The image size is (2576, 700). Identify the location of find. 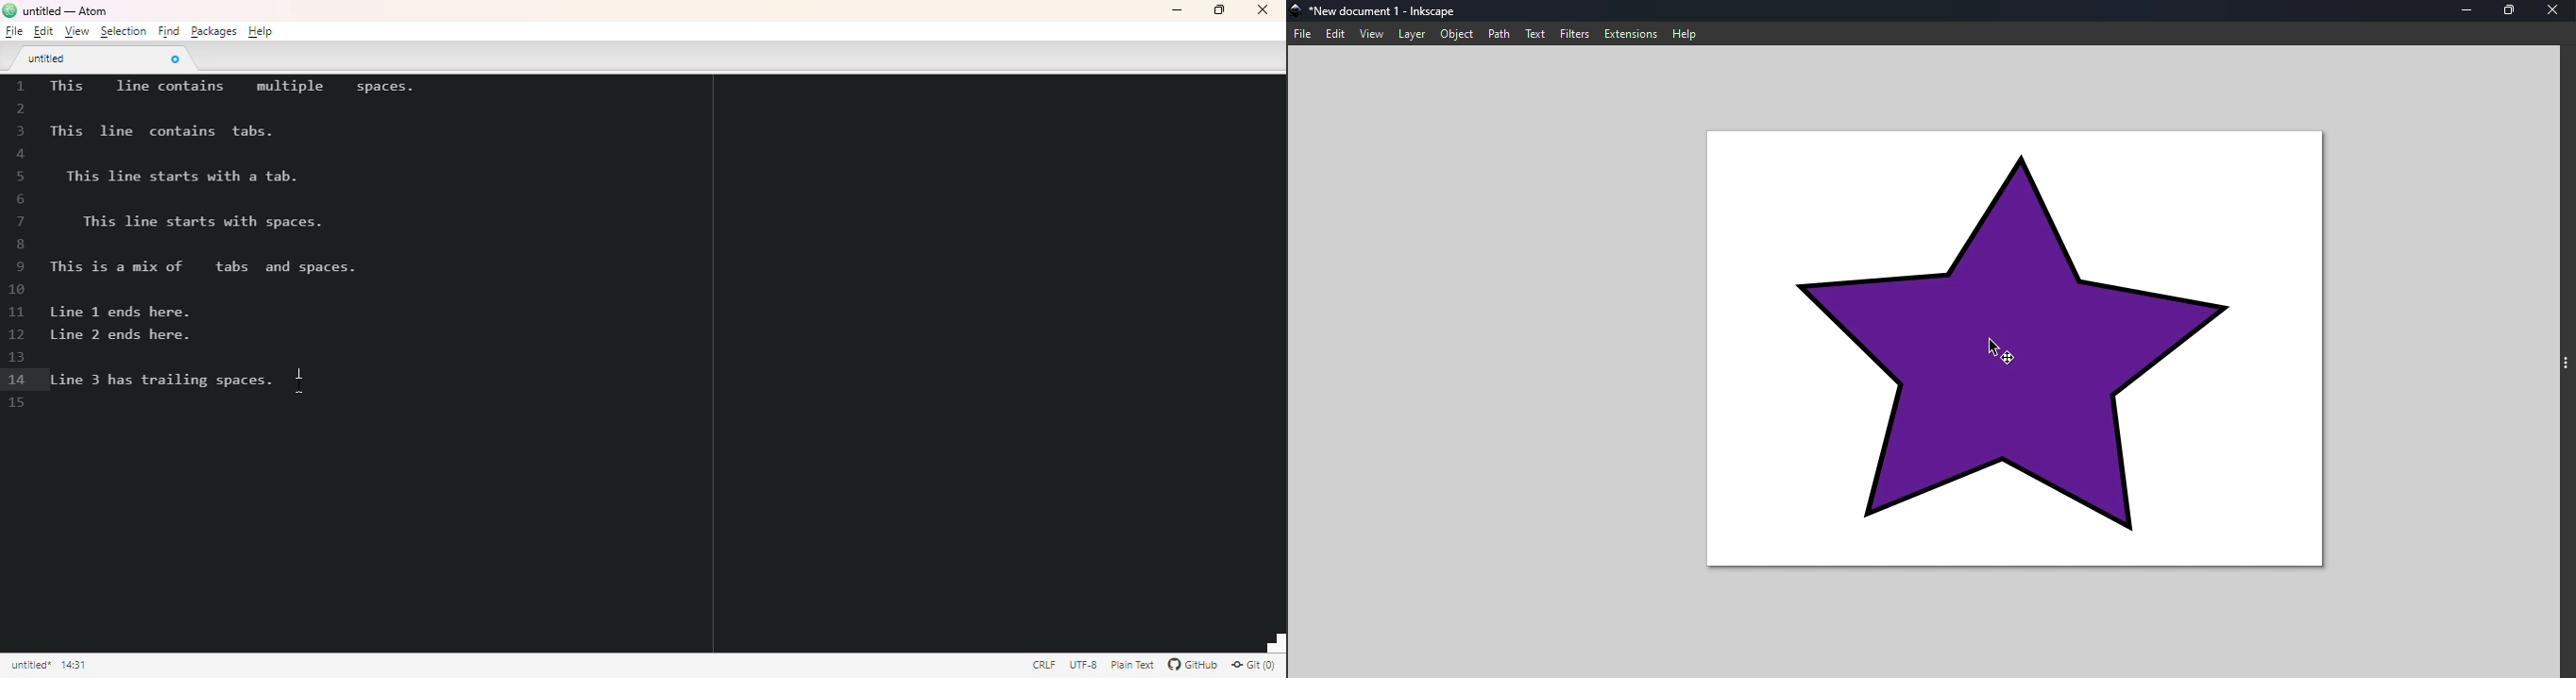
(169, 31).